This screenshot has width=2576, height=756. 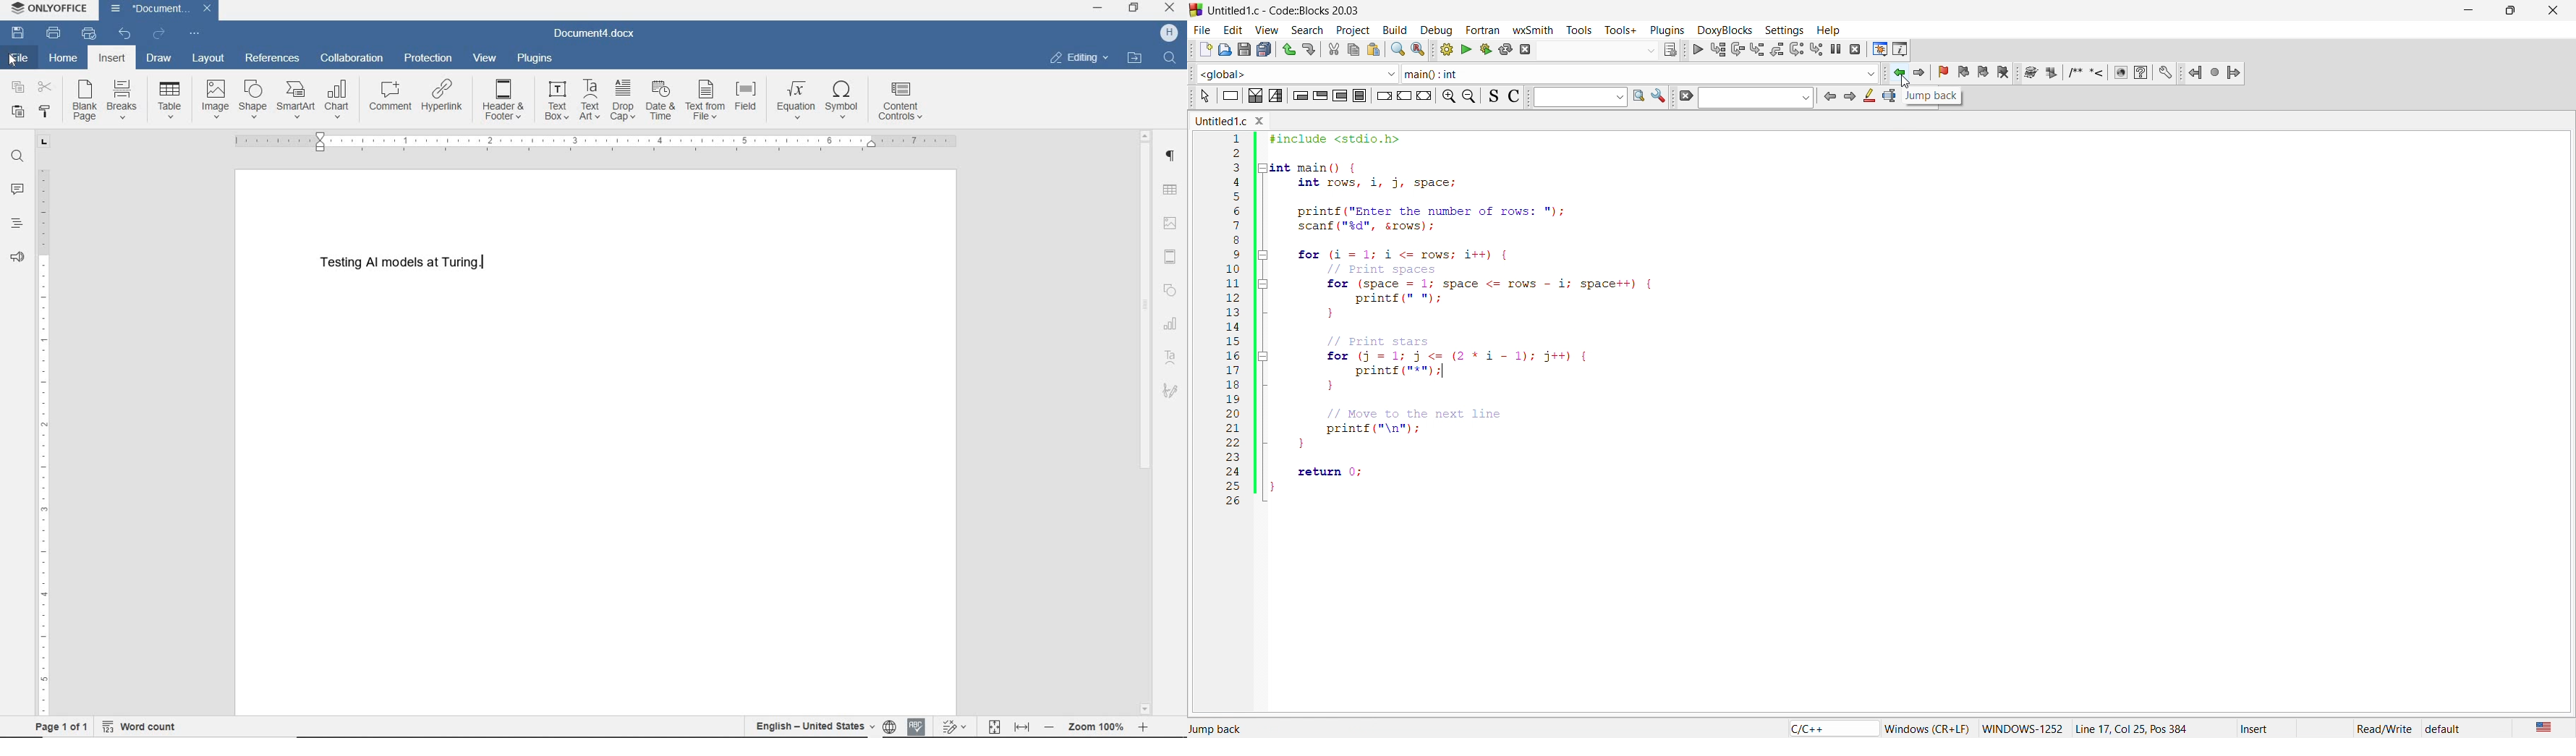 I want to click on tools+, so click(x=1618, y=27).